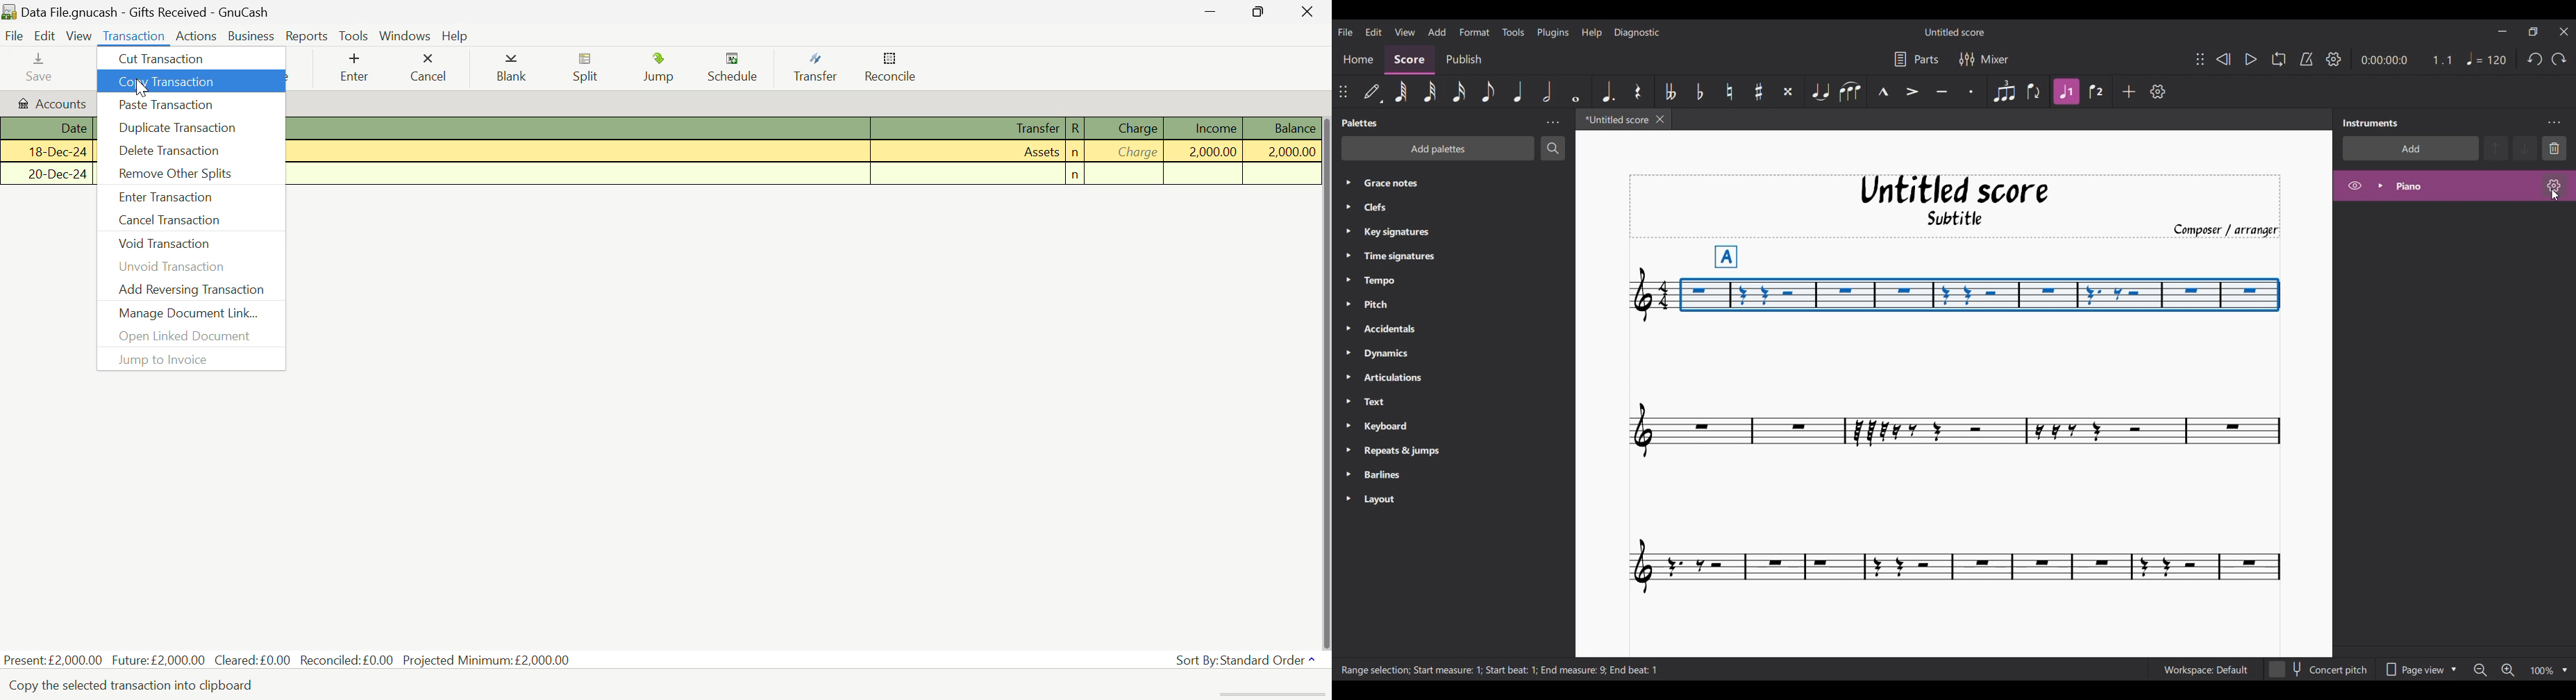 This screenshot has height=700, width=2576. Describe the element at coordinates (514, 69) in the screenshot. I see `Blank` at that location.